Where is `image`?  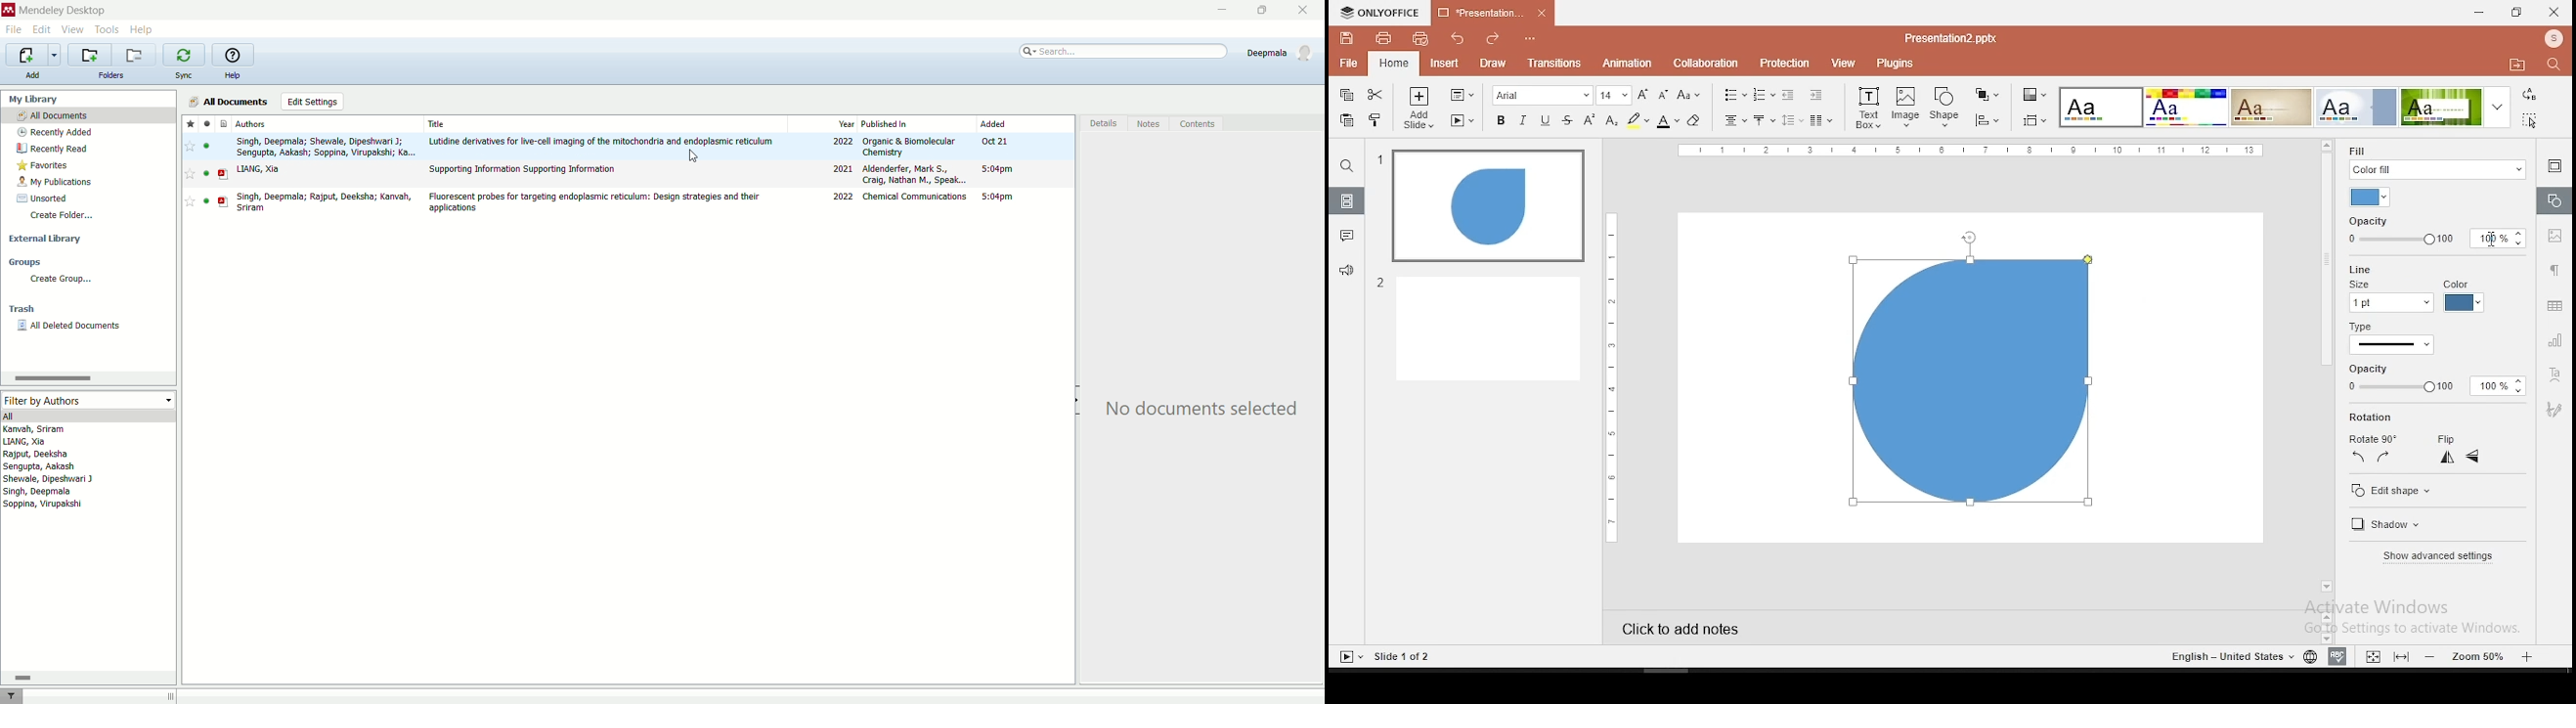 image is located at coordinates (1906, 108).